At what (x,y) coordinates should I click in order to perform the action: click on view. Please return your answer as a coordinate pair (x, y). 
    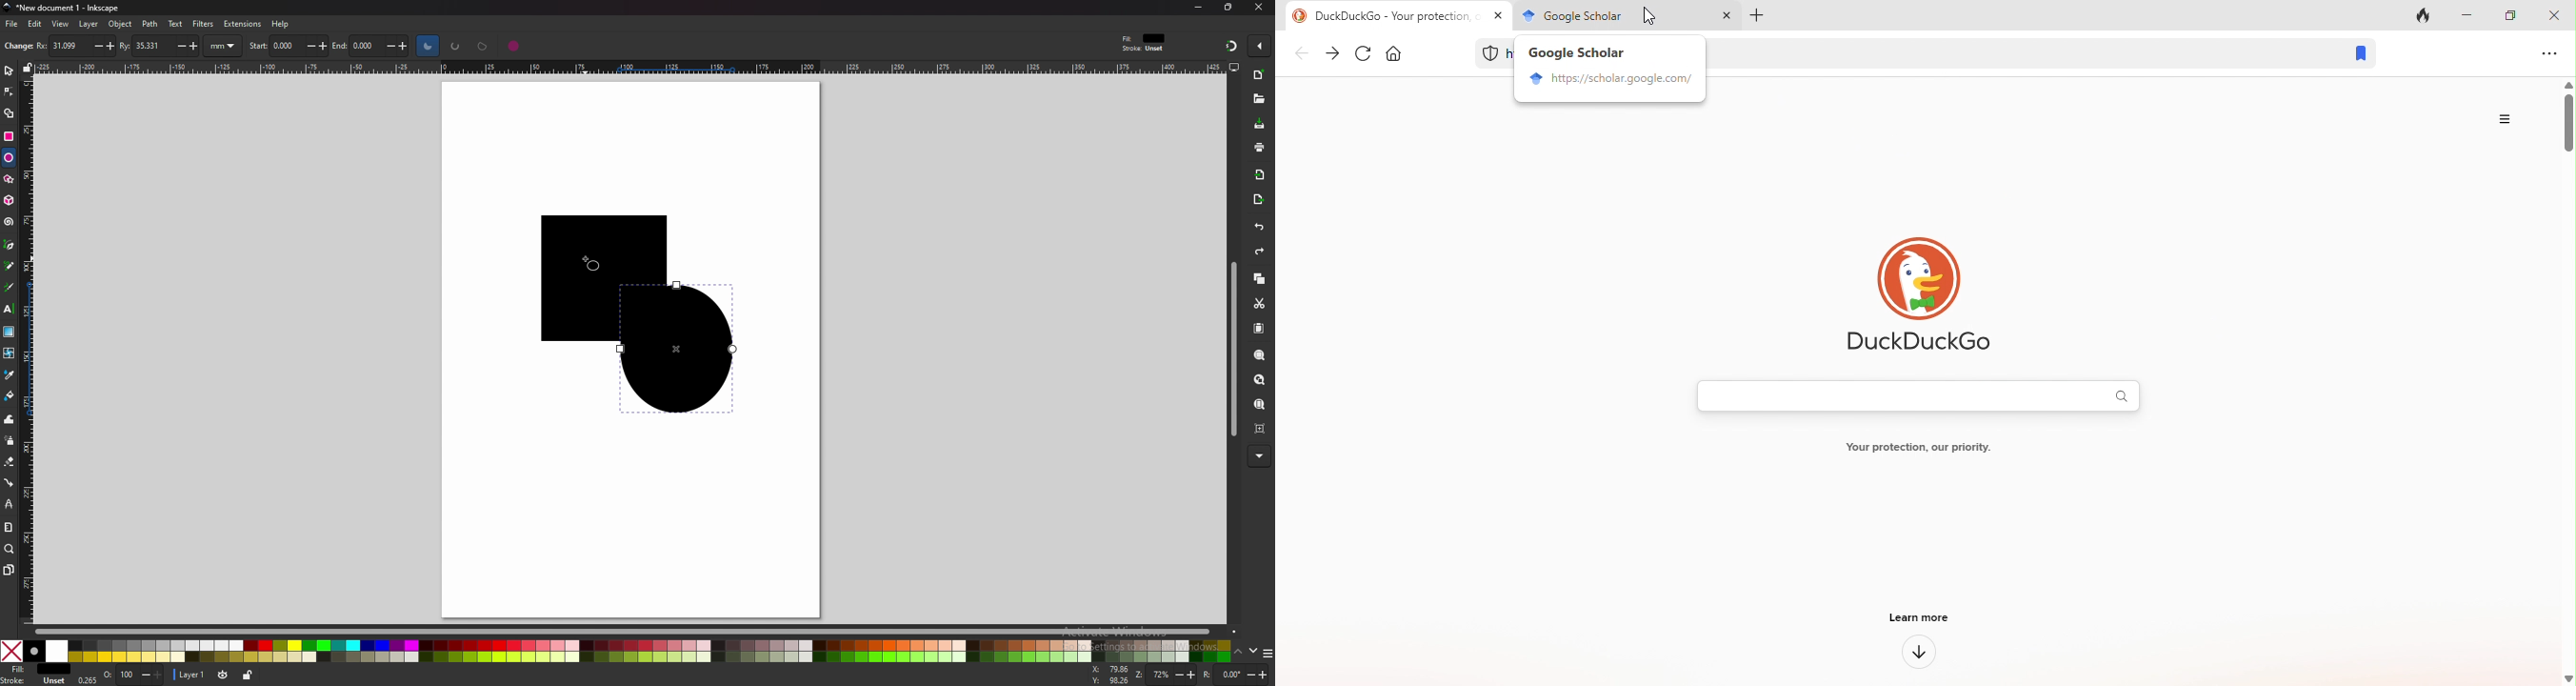
    Looking at the image, I should click on (61, 24).